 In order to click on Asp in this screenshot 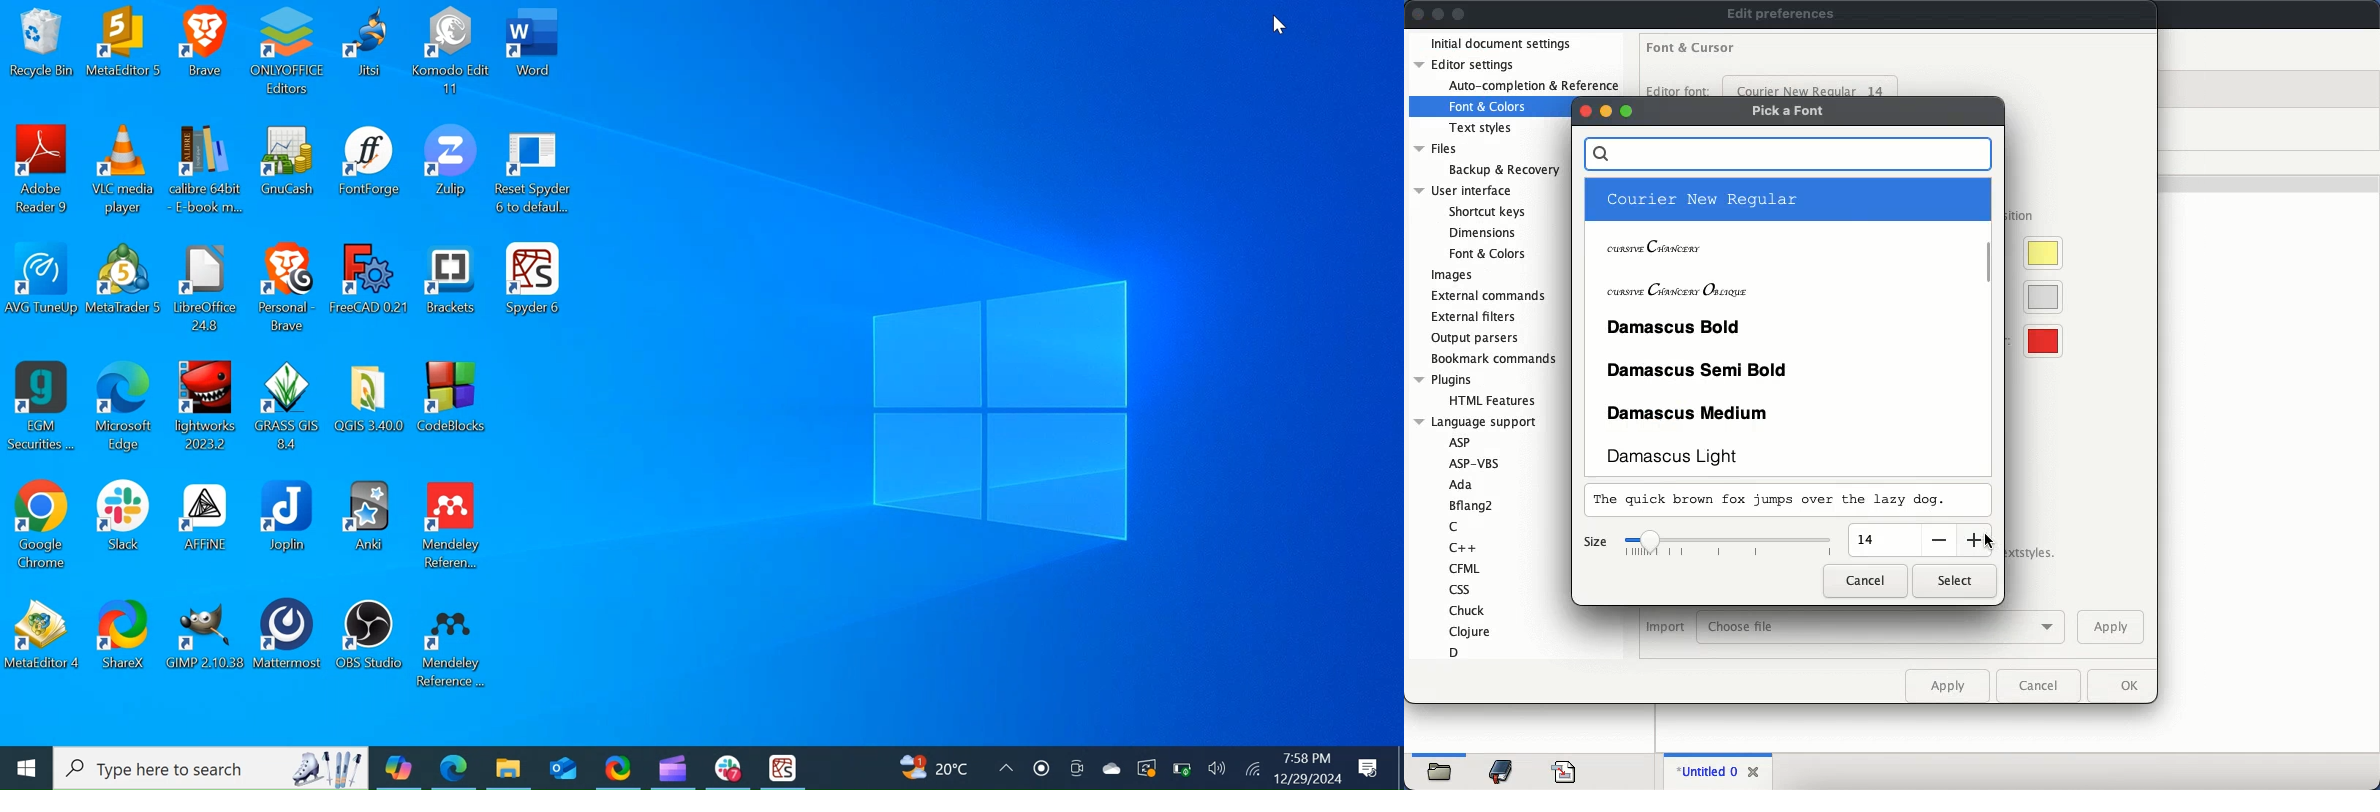, I will do `click(1459, 442)`.